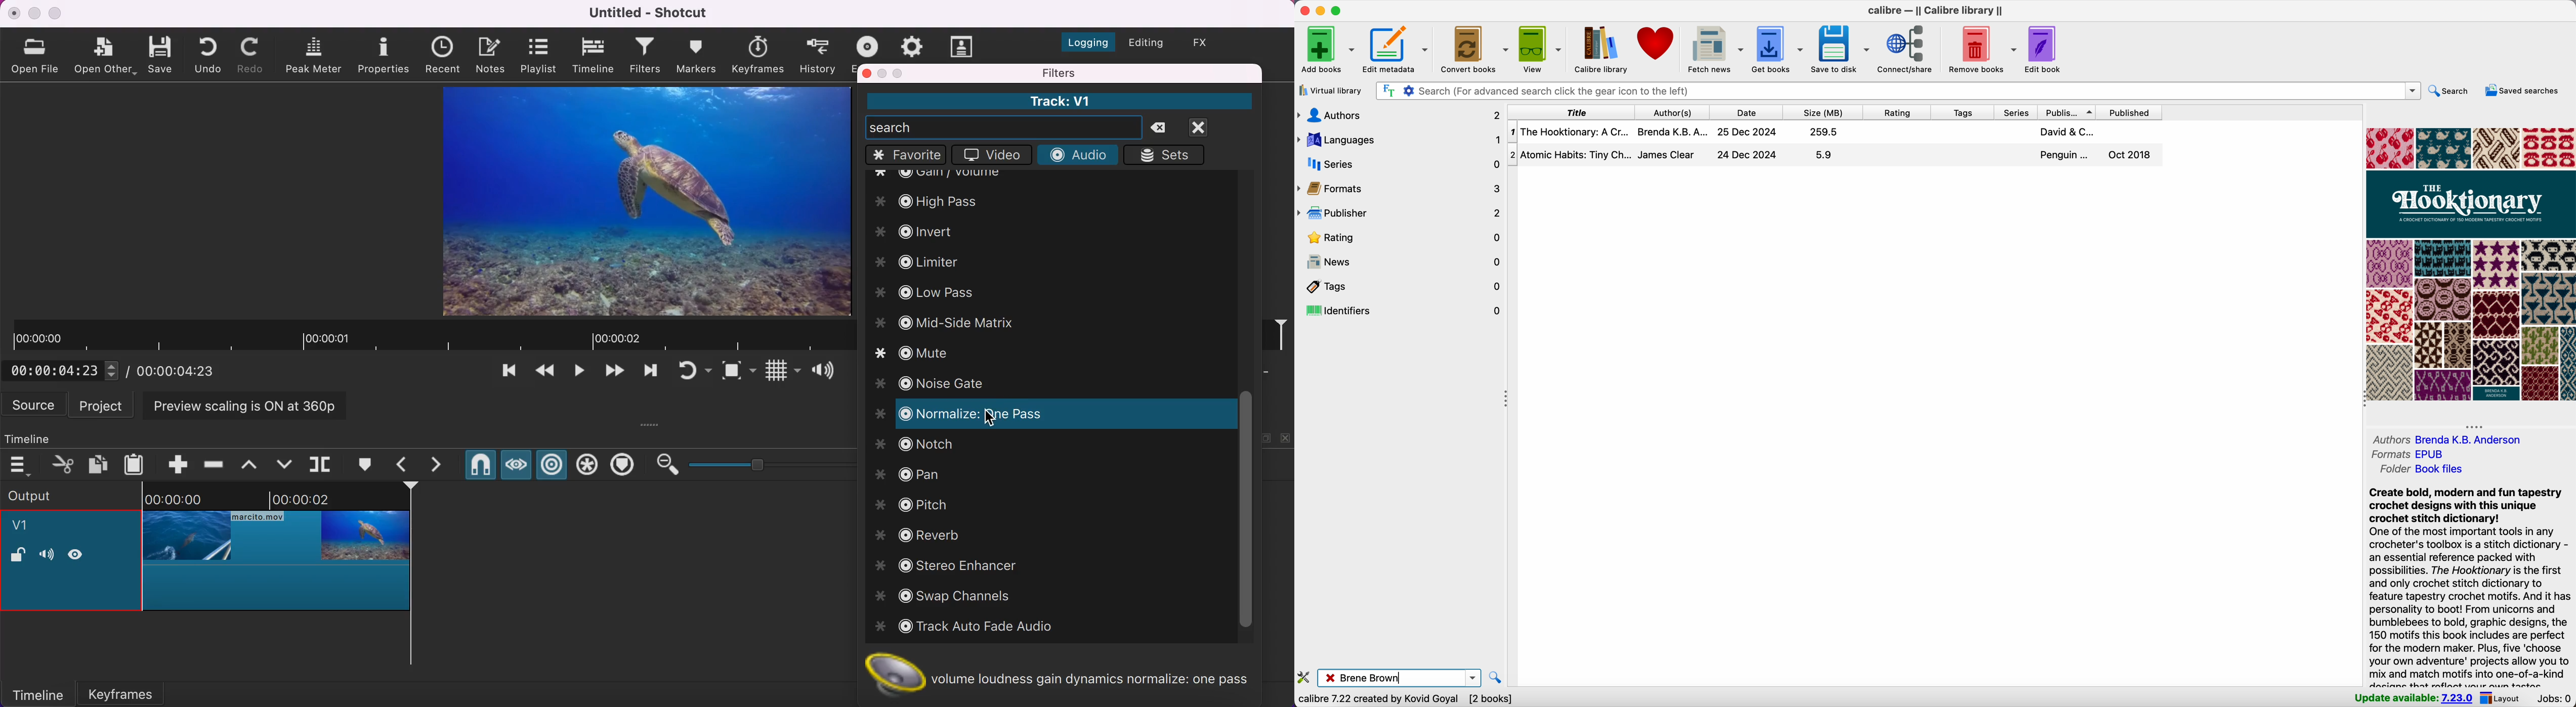  I want to click on close, so click(1326, 679).